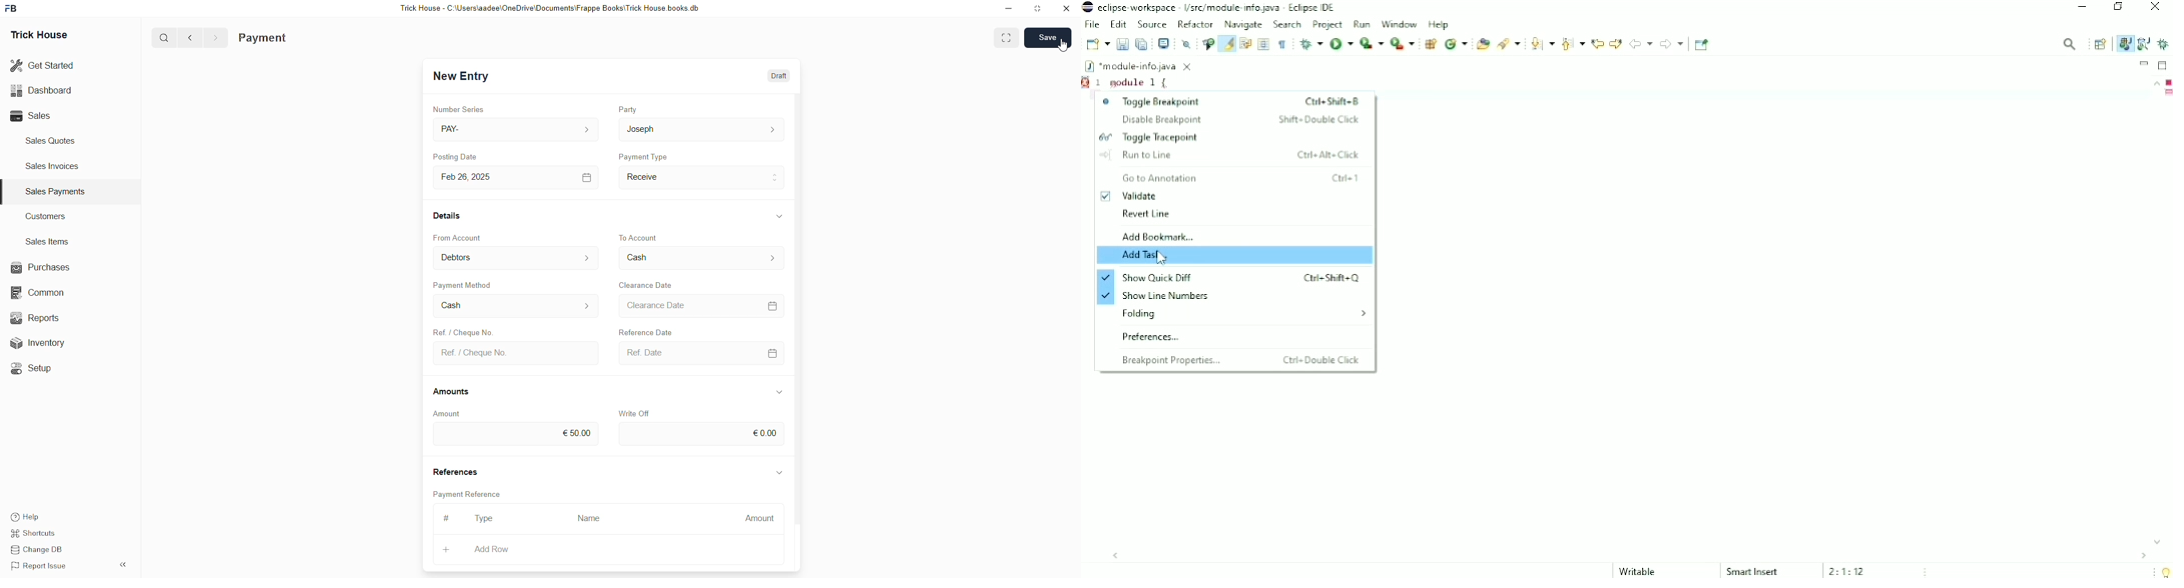 This screenshot has height=588, width=2184. I want to click on Show/Hide, so click(780, 473).